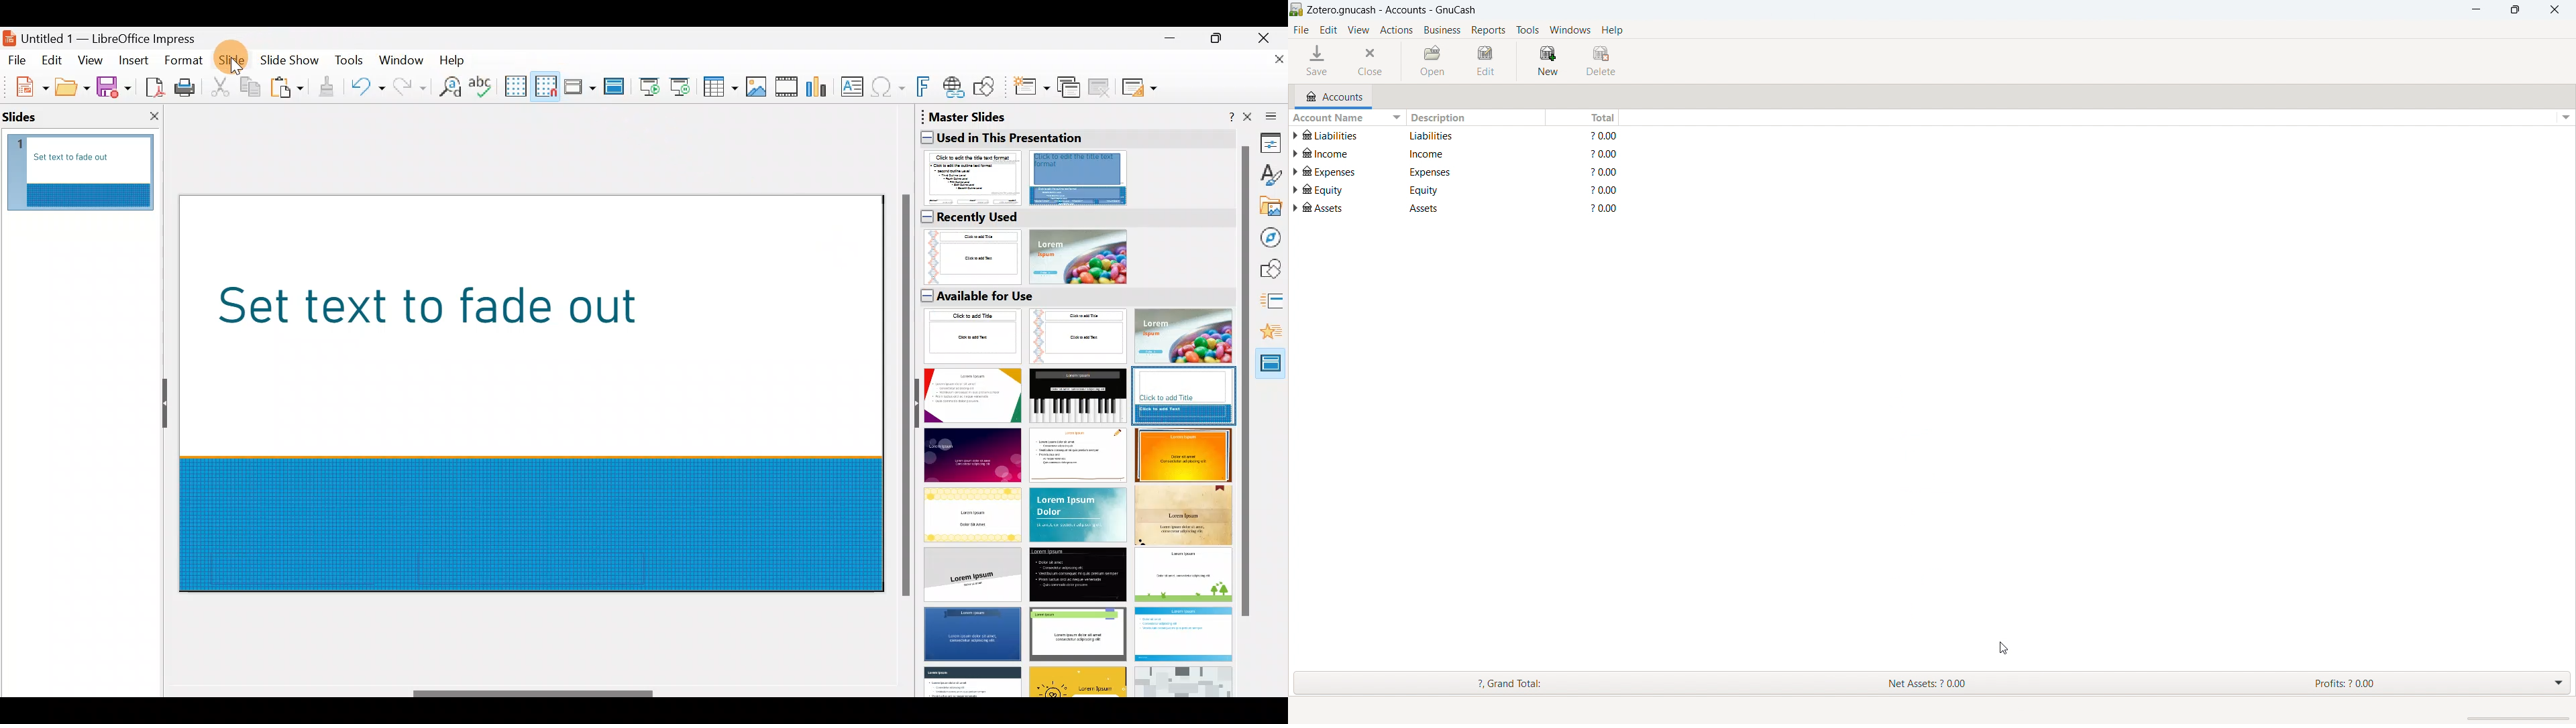  What do you see at coordinates (1601, 60) in the screenshot?
I see `delete` at bounding box center [1601, 60].